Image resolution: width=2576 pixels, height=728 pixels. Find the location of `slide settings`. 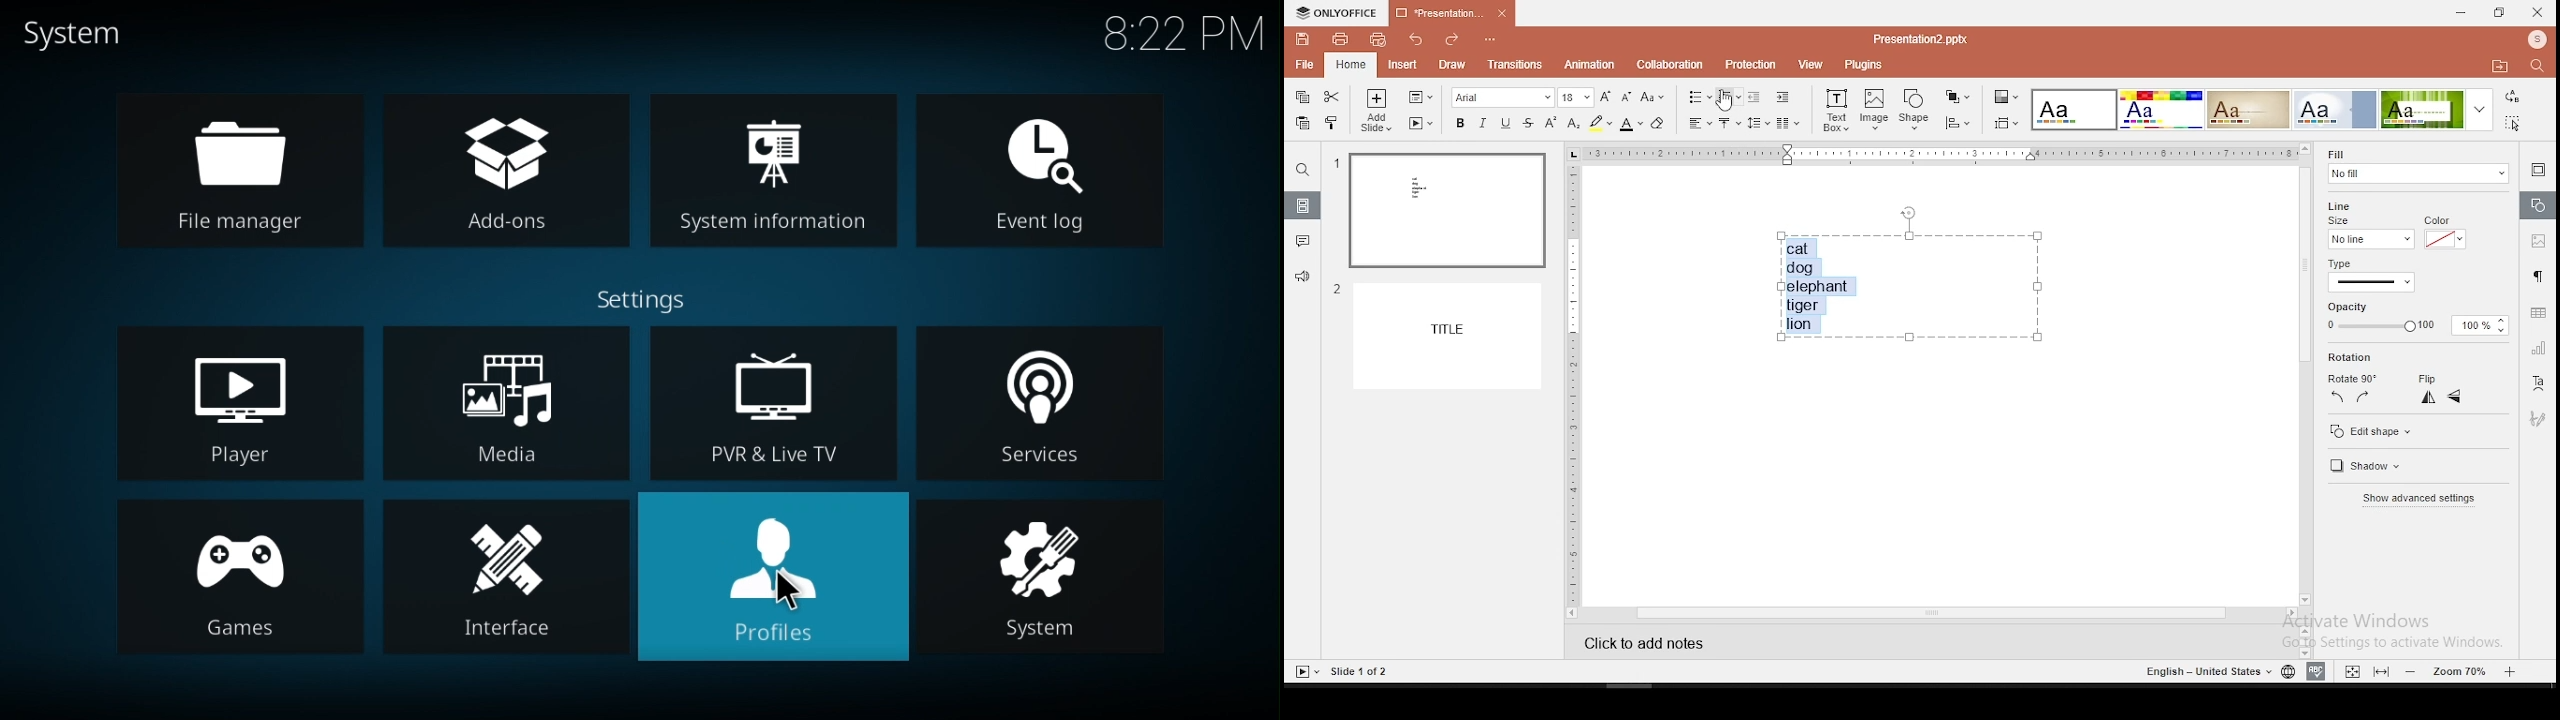

slide settings is located at coordinates (2537, 170).